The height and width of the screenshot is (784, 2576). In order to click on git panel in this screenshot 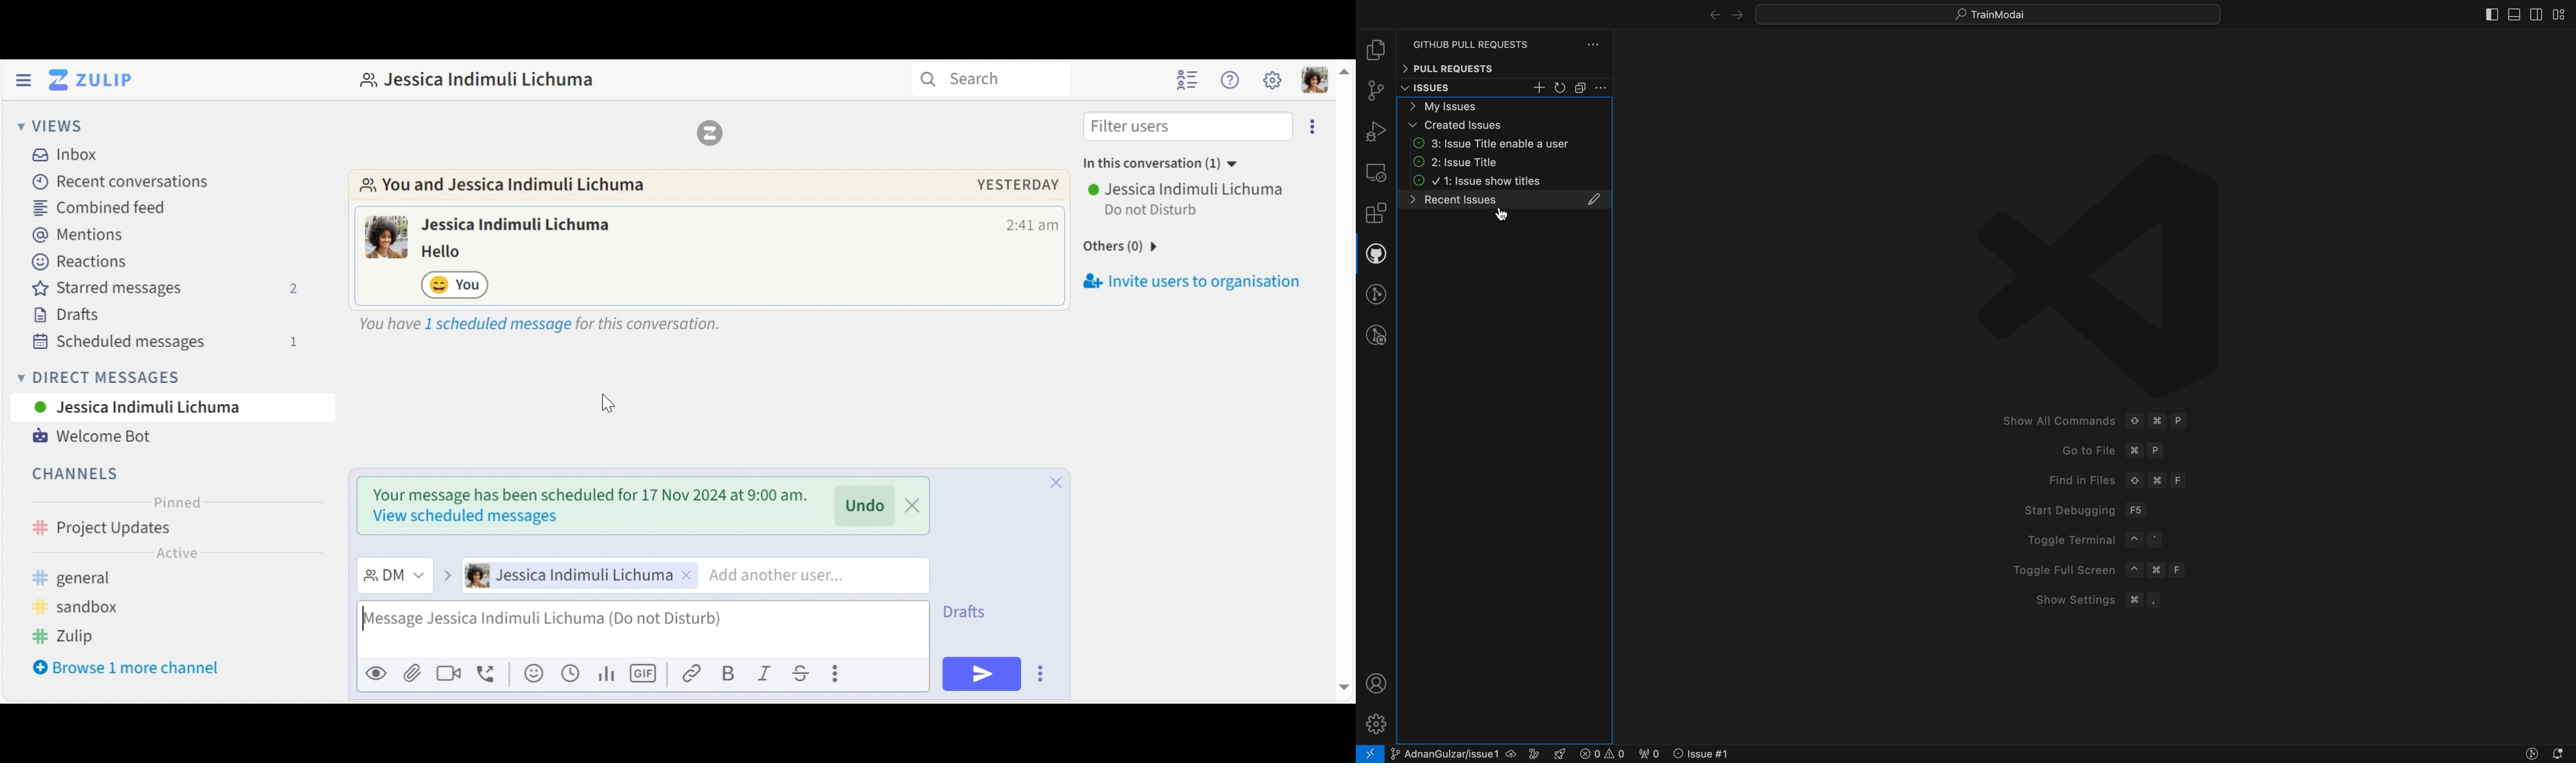, I will do `click(1377, 92)`.